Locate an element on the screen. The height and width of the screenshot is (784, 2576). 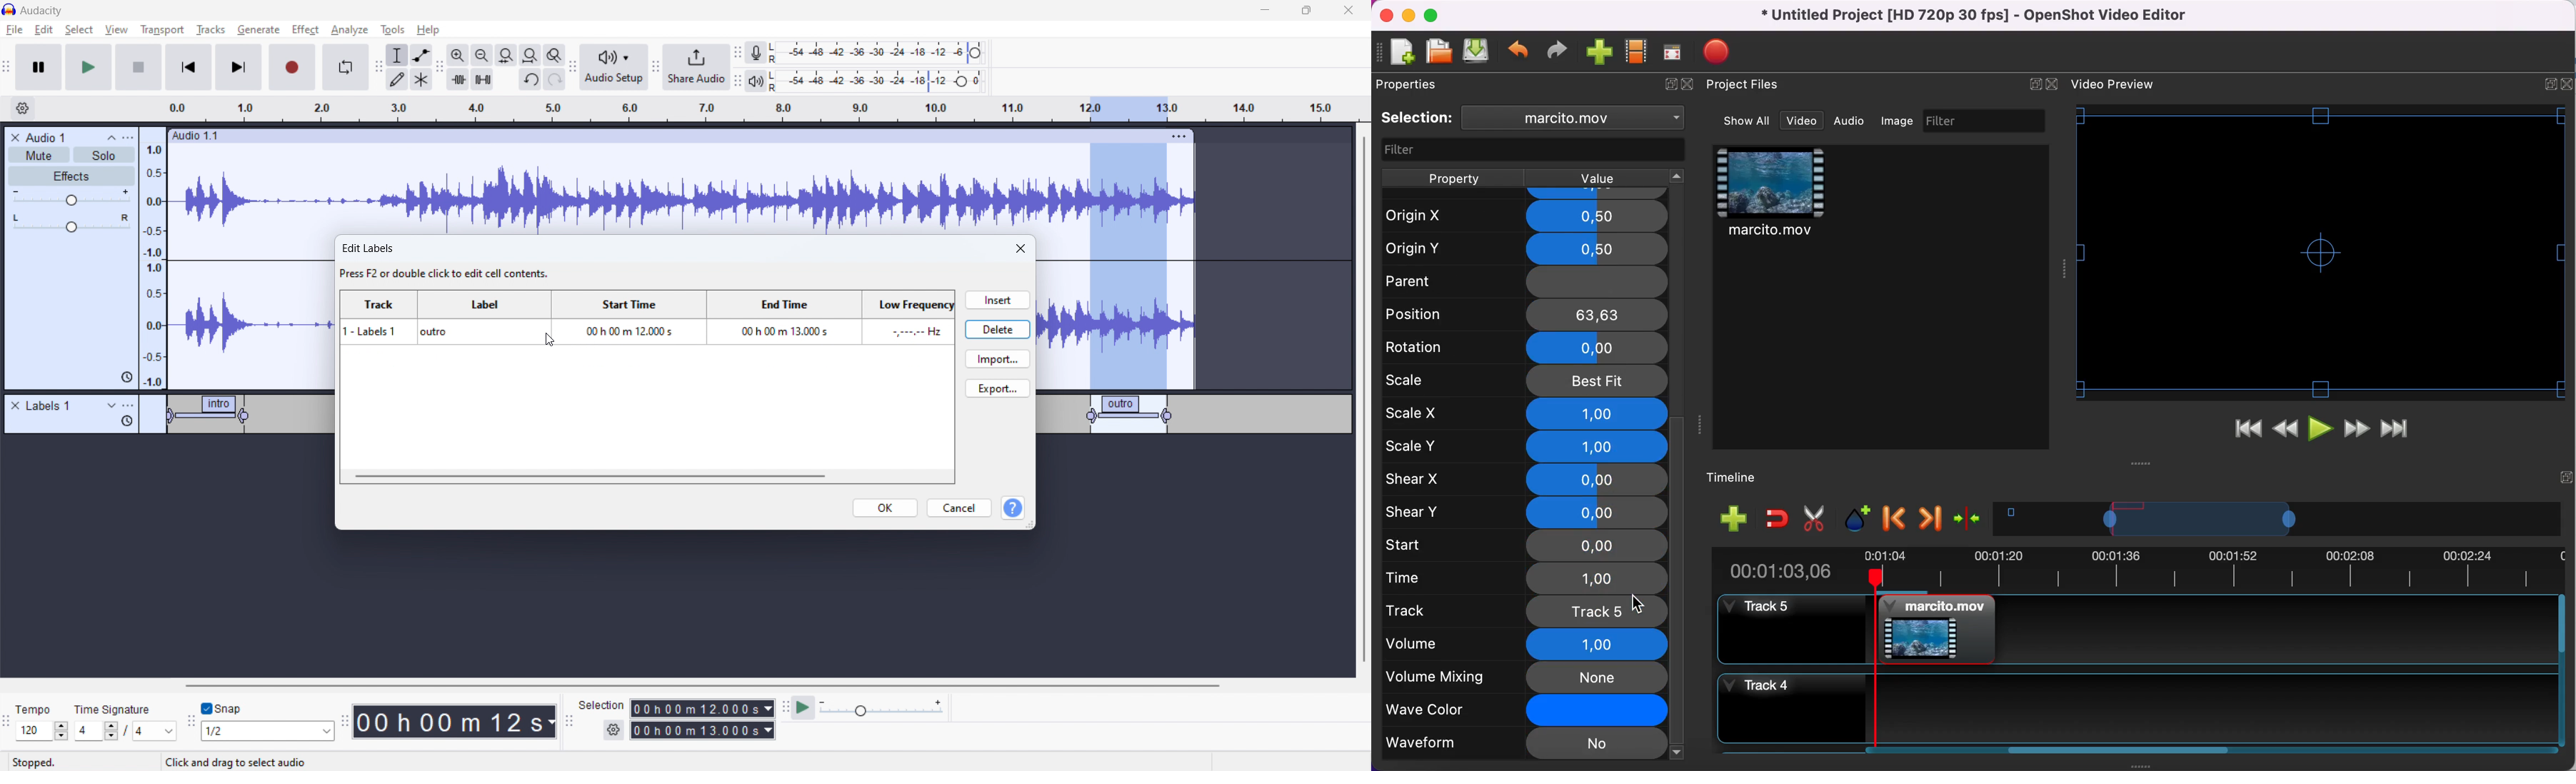
undo is located at coordinates (1520, 52).